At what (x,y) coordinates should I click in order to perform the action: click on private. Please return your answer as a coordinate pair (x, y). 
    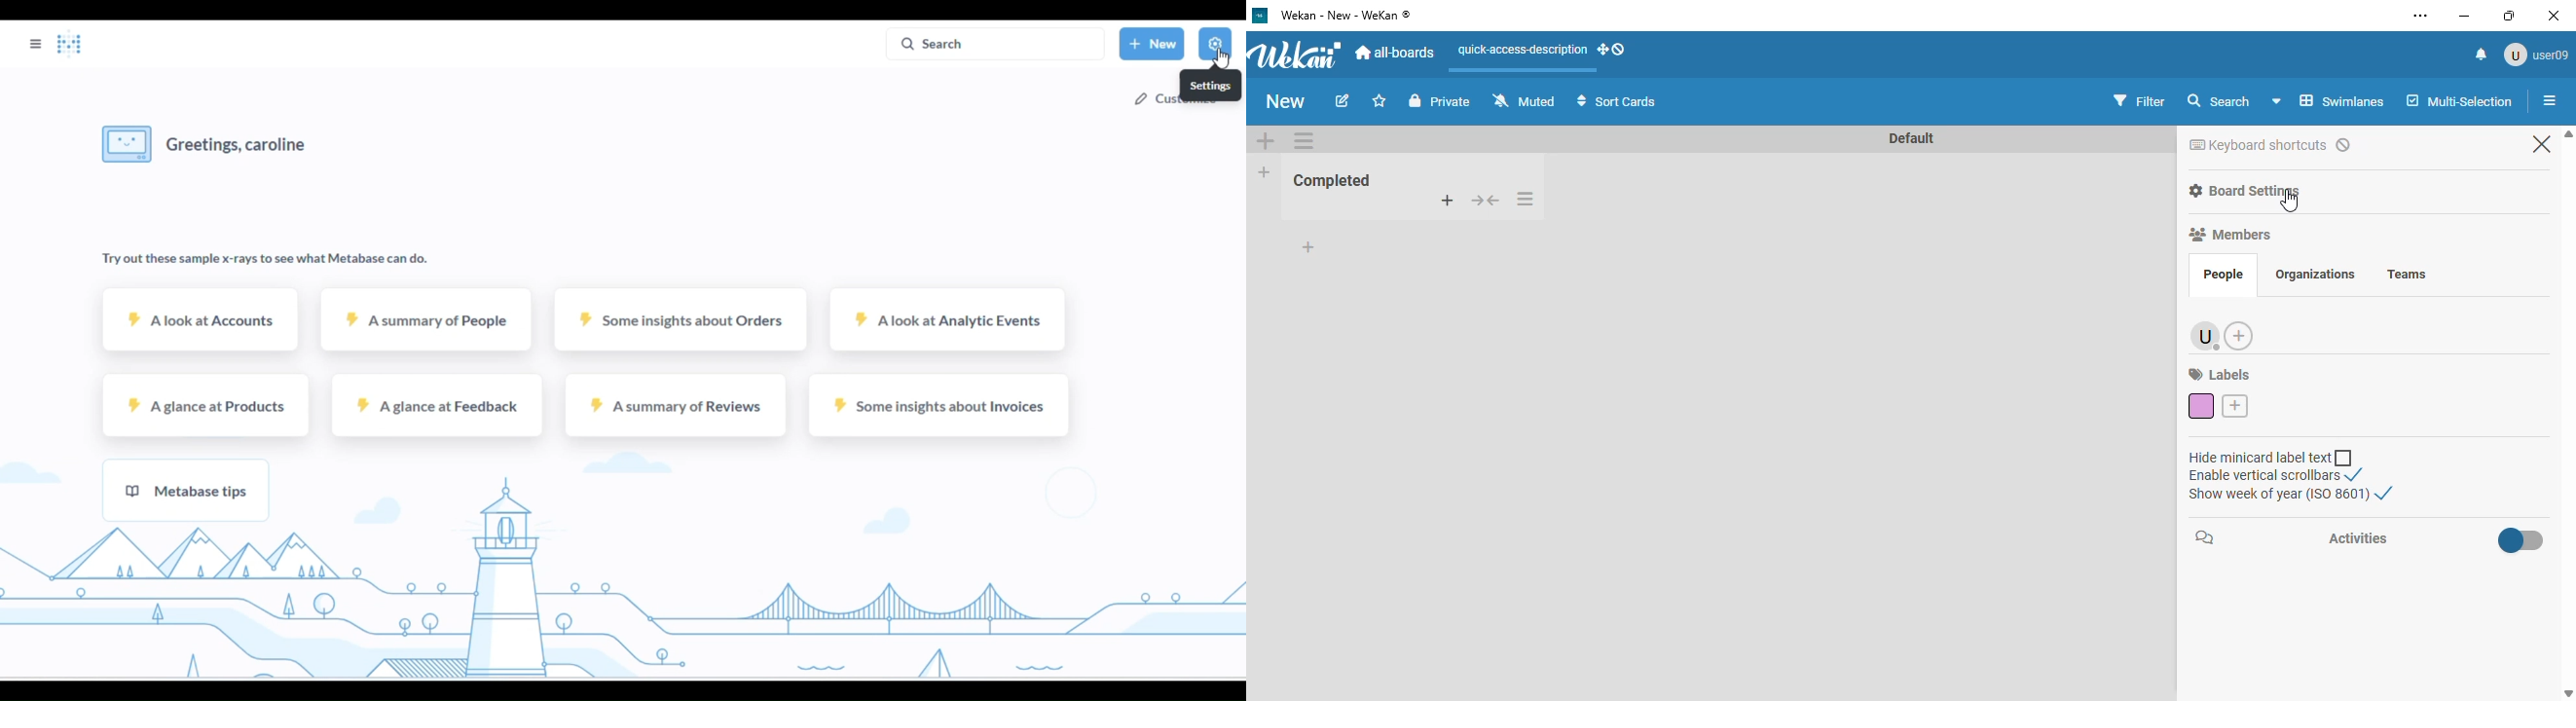
    Looking at the image, I should click on (1441, 101).